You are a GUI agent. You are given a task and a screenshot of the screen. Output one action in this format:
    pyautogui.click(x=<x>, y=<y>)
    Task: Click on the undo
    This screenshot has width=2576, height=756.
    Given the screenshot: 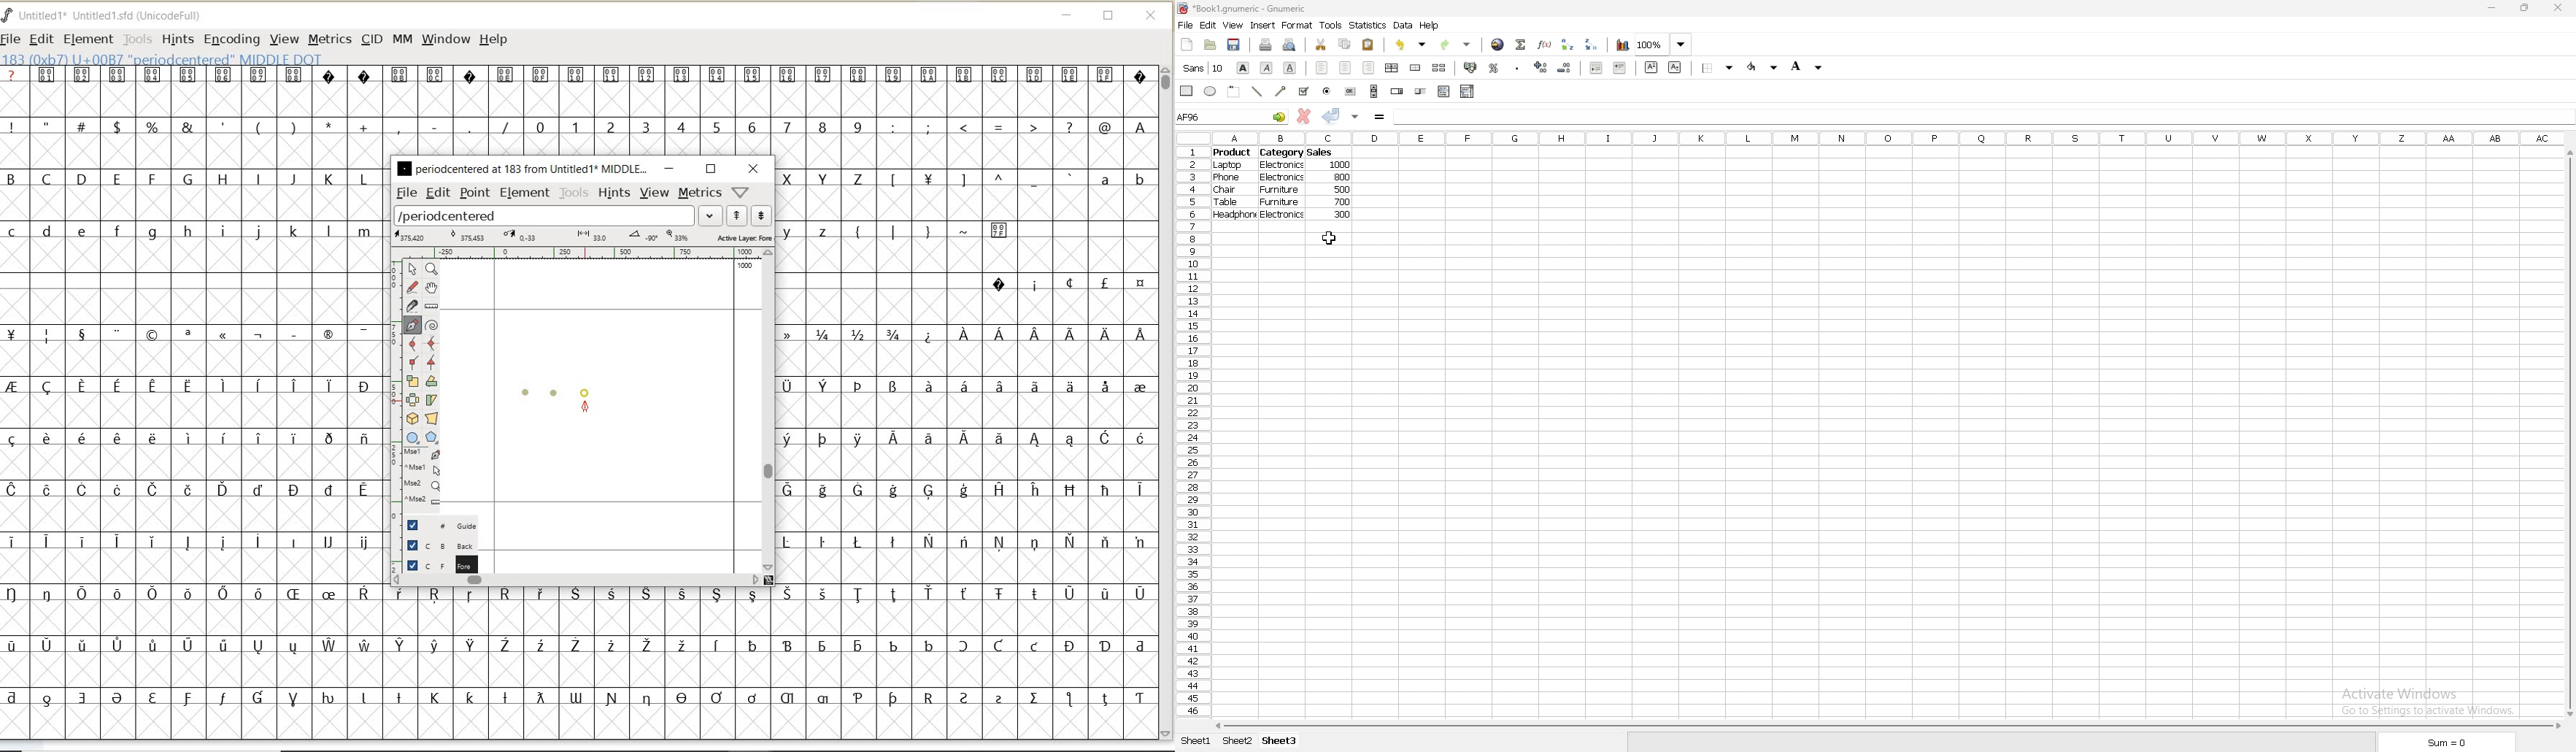 What is the action you would take?
    pyautogui.click(x=1411, y=44)
    